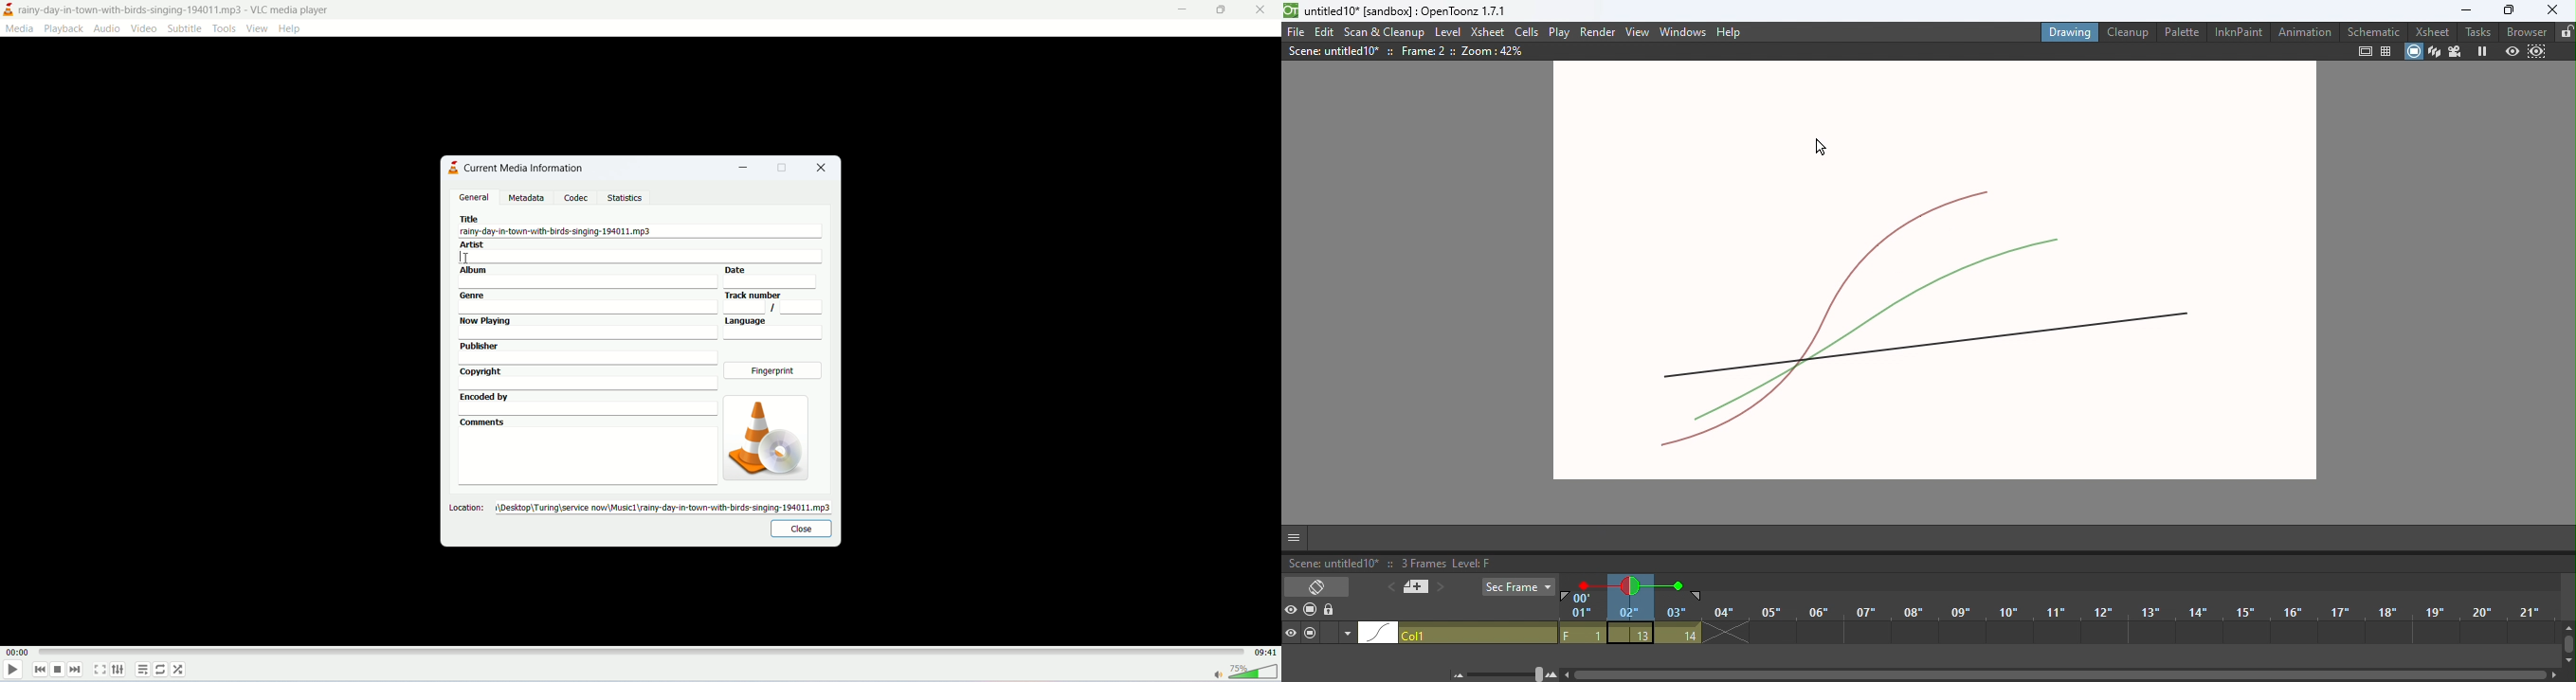  I want to click on Play, so click(1558, 32).